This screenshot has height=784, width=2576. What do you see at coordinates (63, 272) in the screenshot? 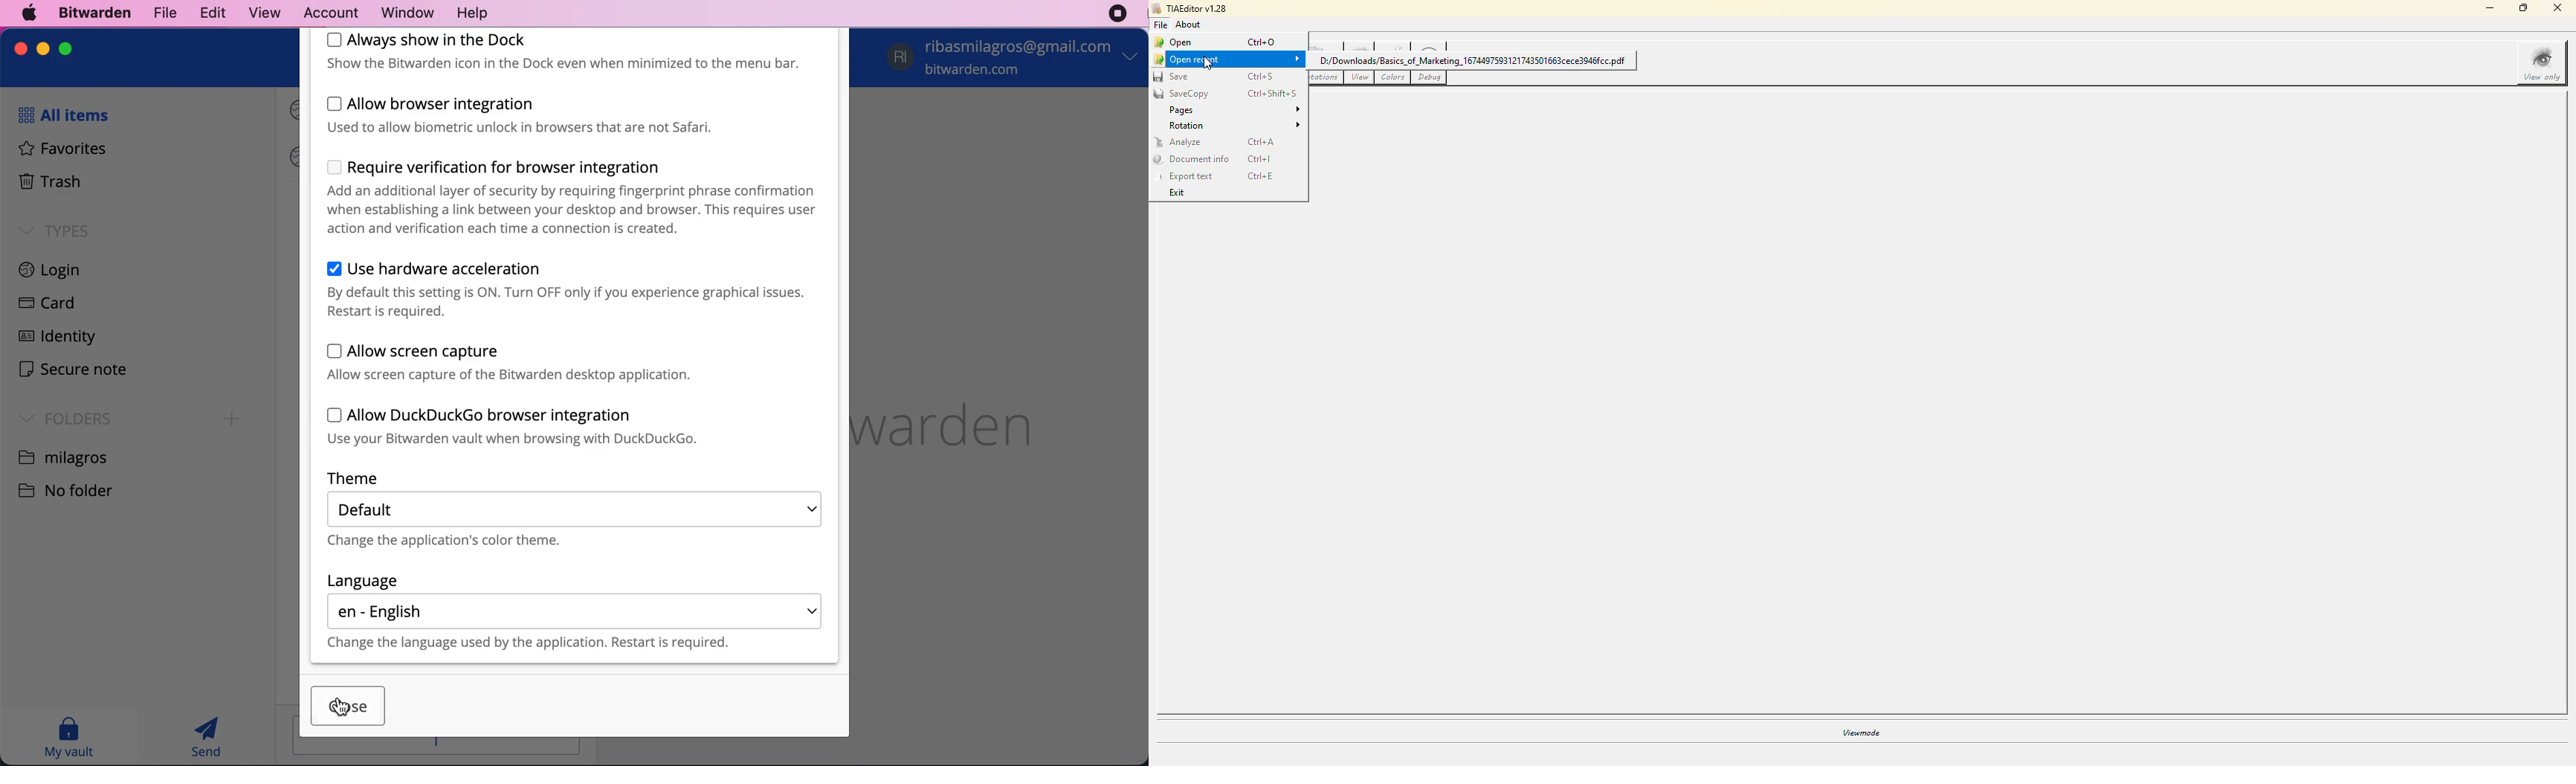
I see `login` at bounding box center [63, 272].